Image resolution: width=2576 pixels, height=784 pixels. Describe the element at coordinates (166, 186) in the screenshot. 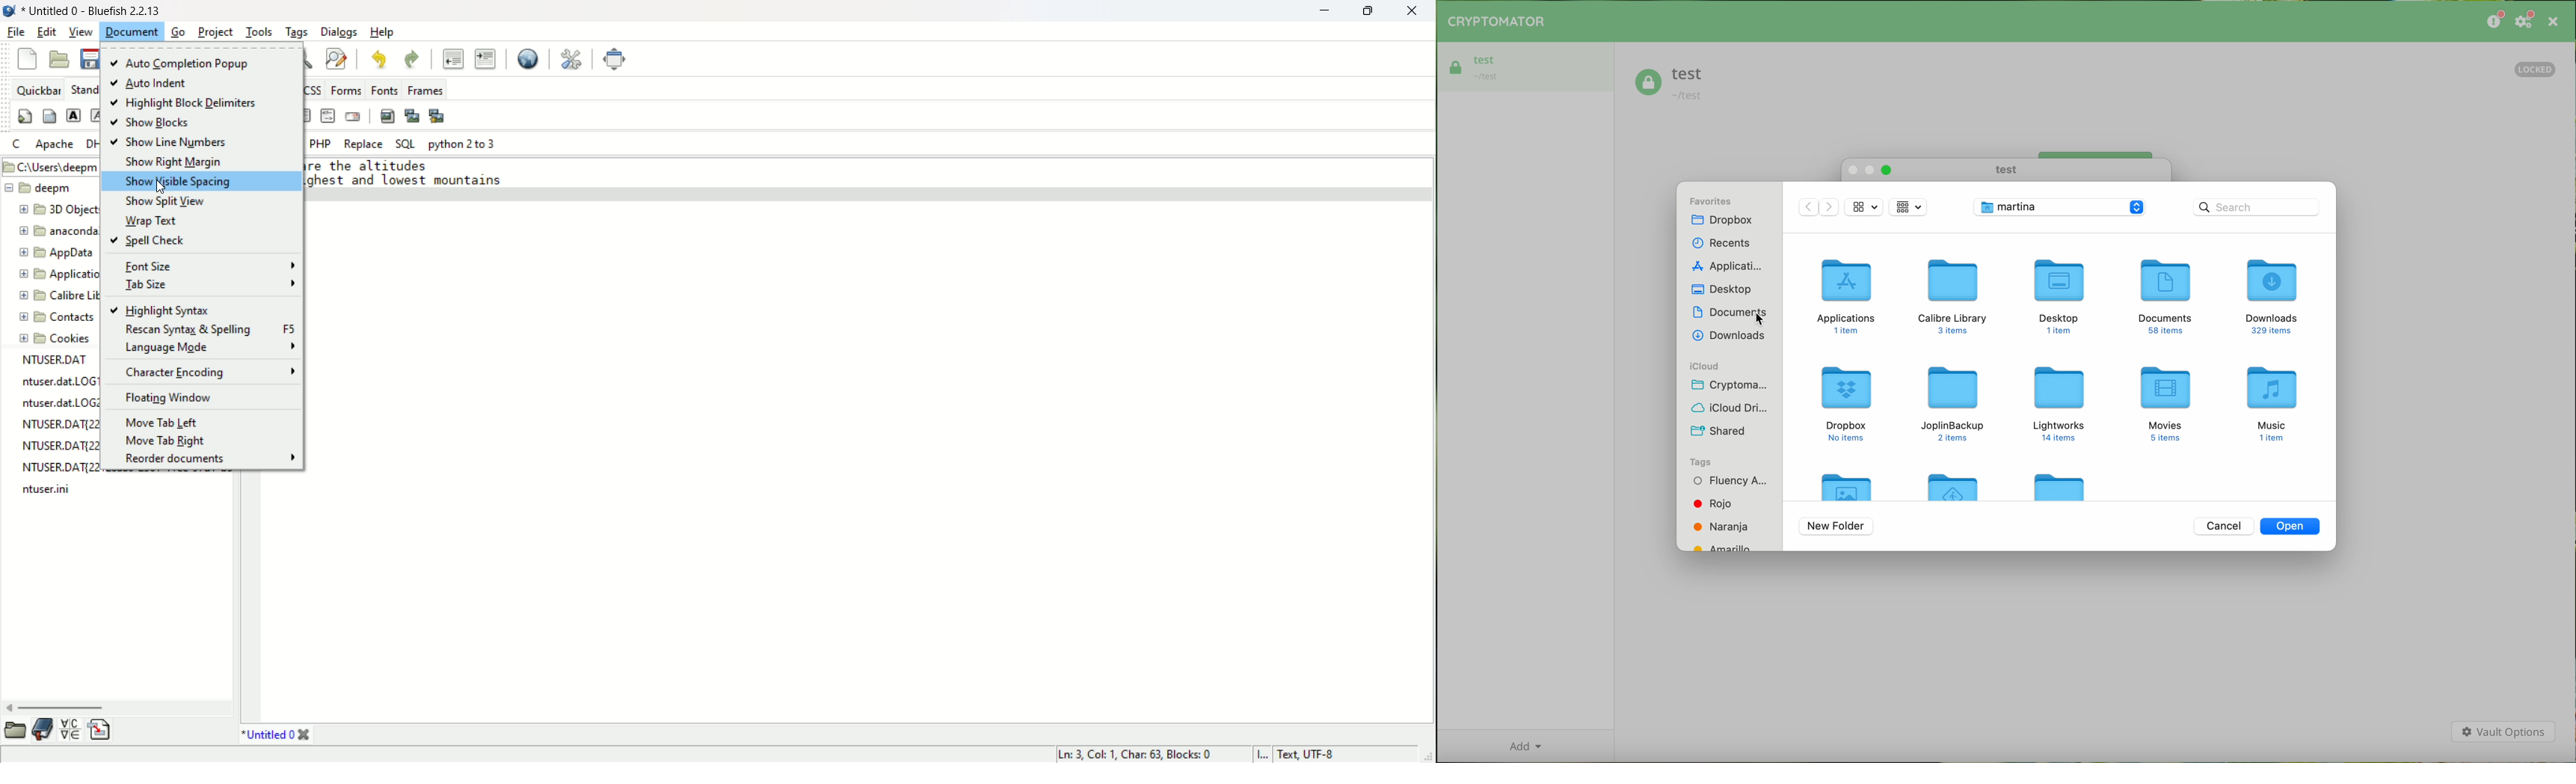

I see `Cursor on Show Mobile Spacing` at that location.